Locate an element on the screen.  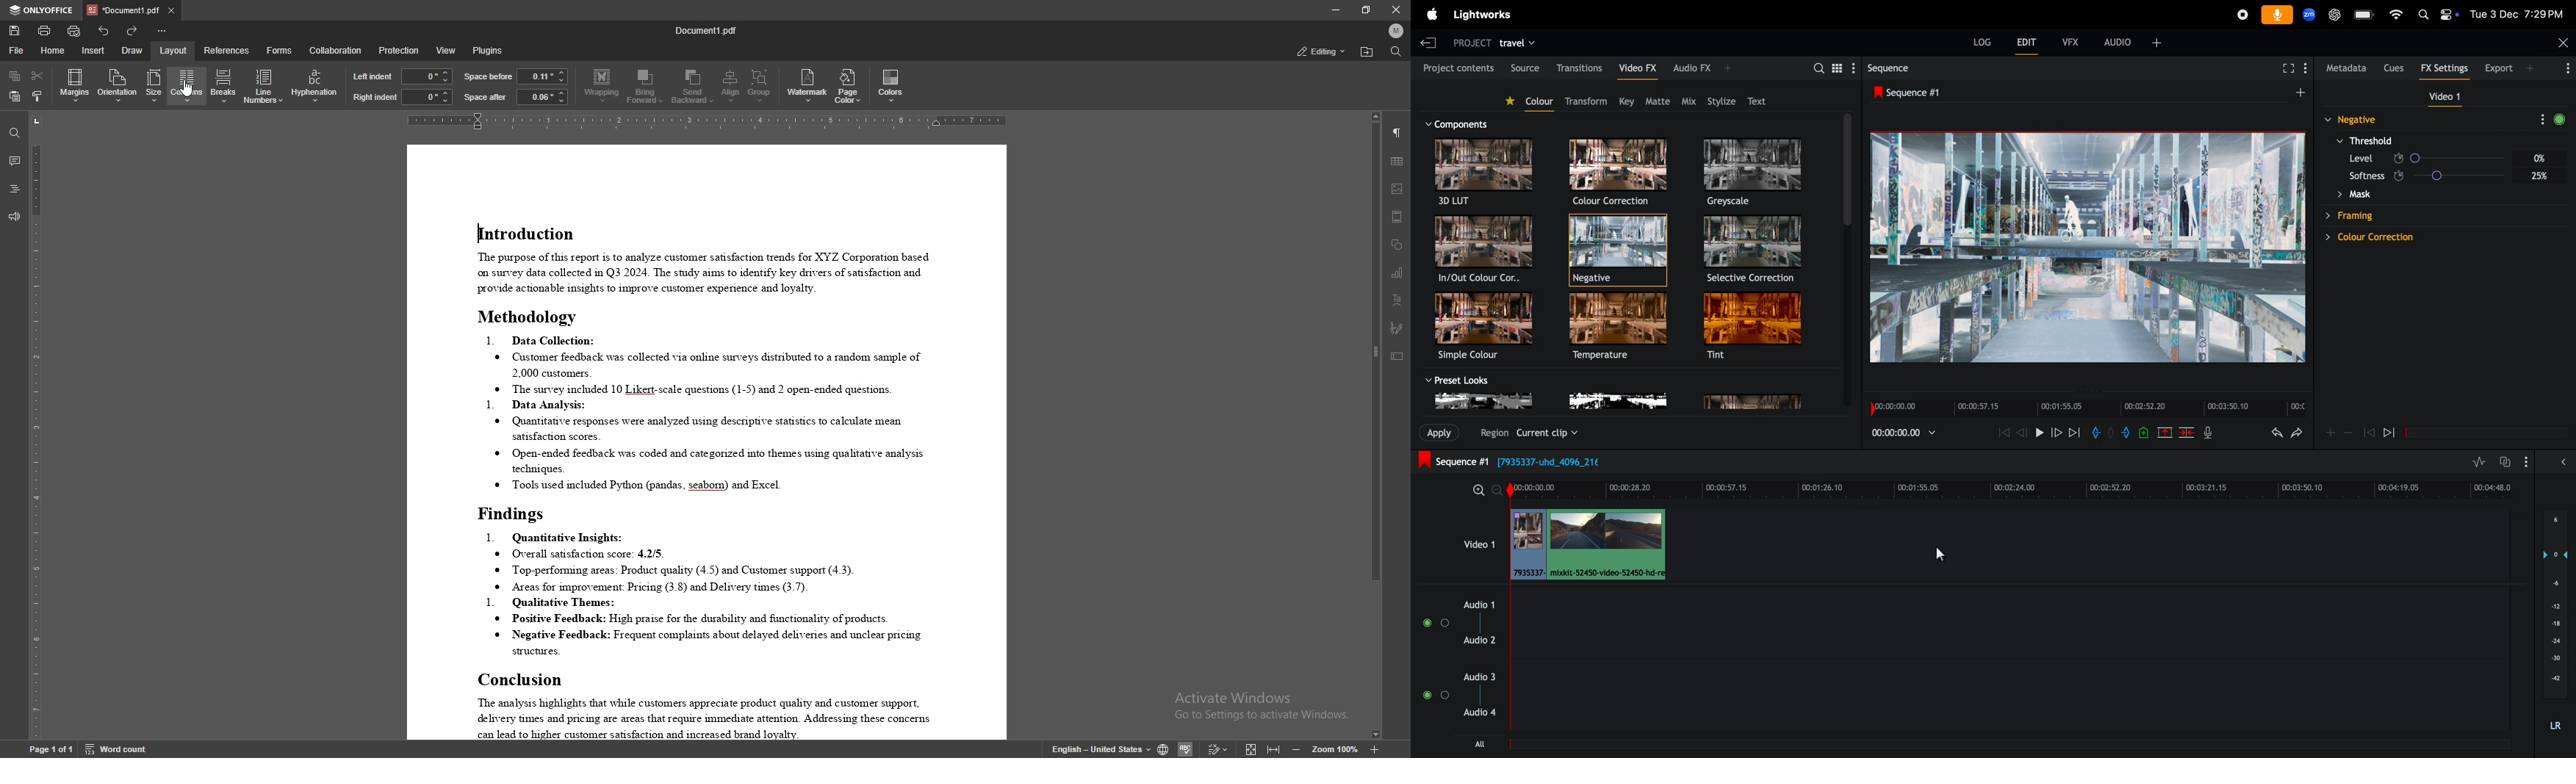
change doc language is located at coordinates (1162, 747).